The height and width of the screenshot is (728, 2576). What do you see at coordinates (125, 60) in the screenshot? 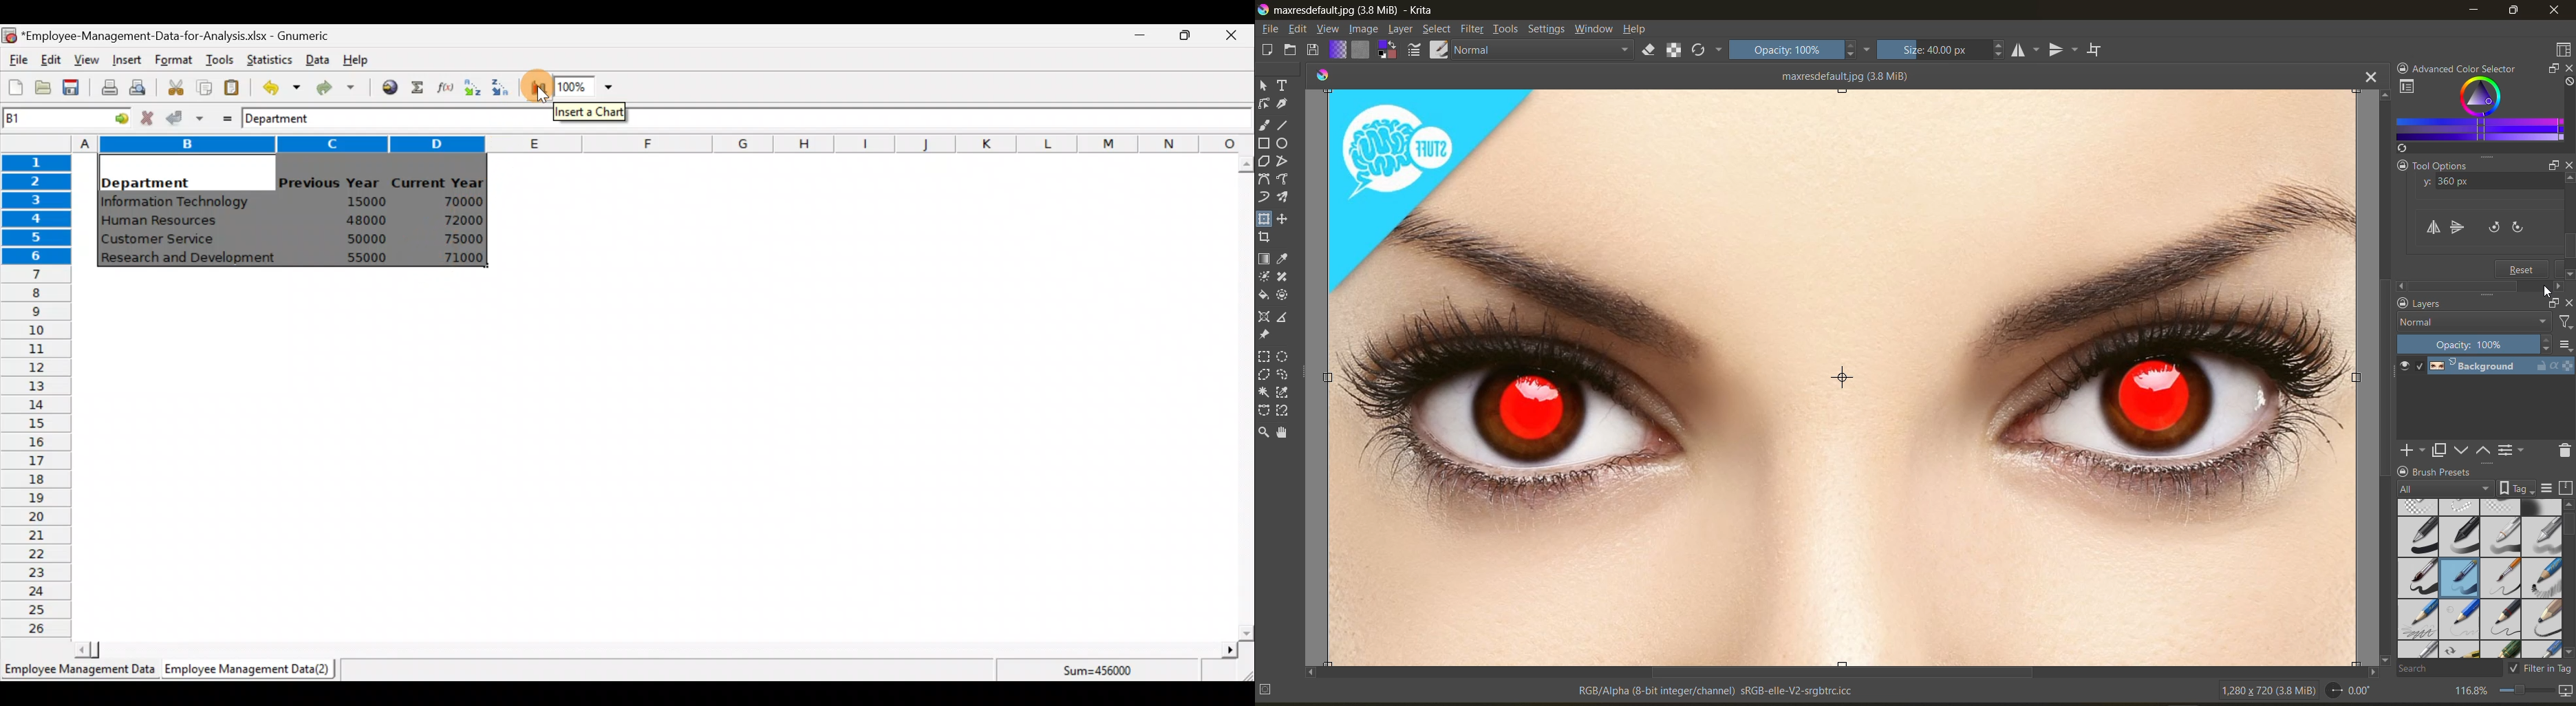
I see `Insert` at bounding box center [125, 60].